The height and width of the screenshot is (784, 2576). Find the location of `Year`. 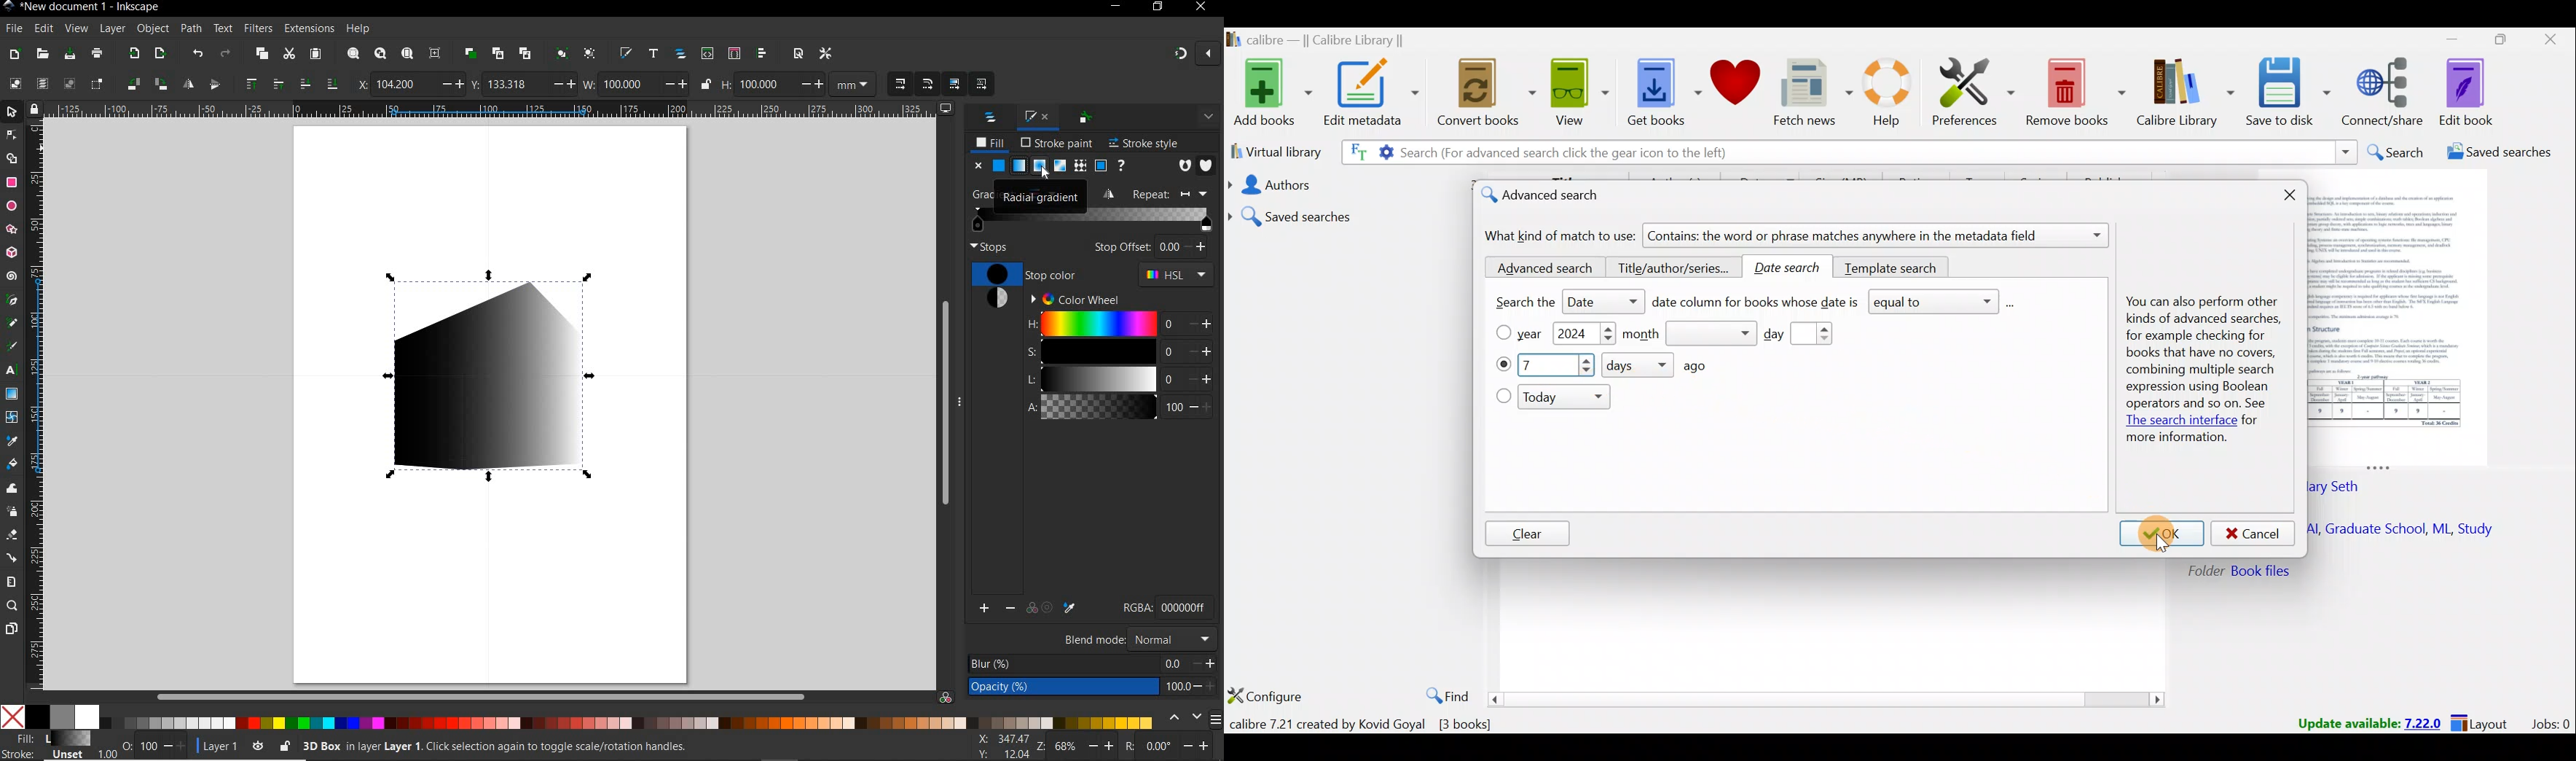

Year is located at coordinates (1535, 334).